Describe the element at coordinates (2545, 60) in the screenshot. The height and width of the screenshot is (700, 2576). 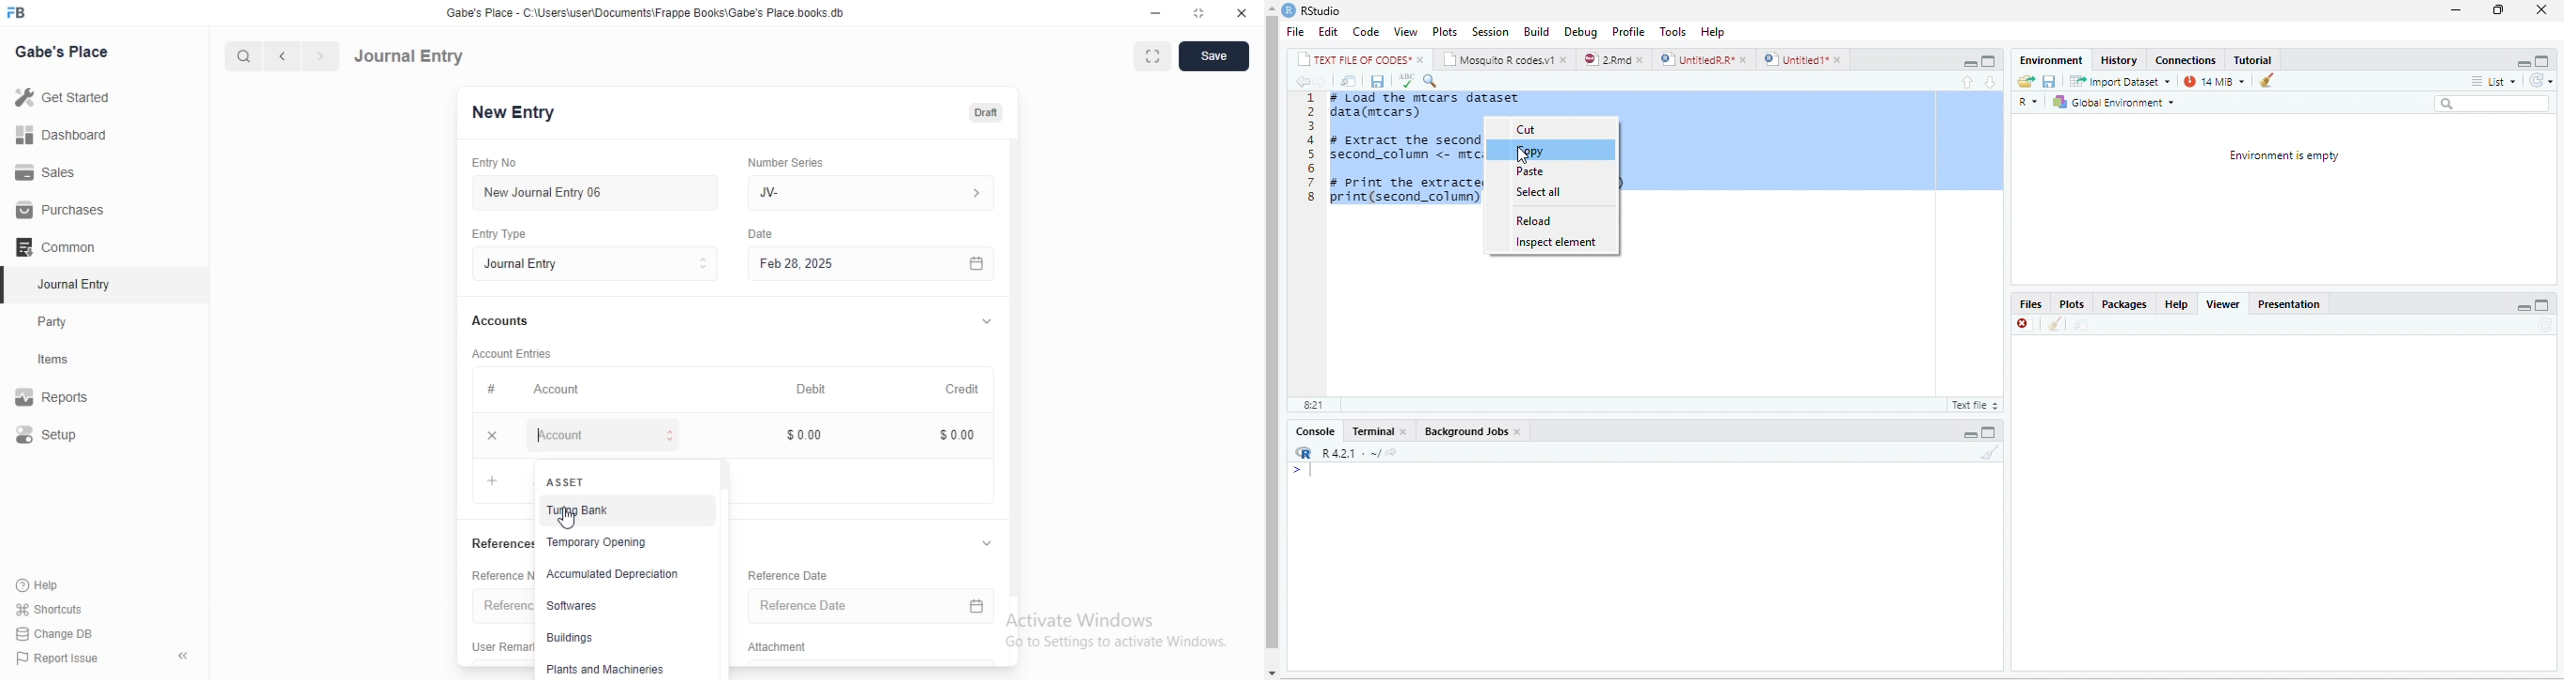
I see `maximize` at that location.